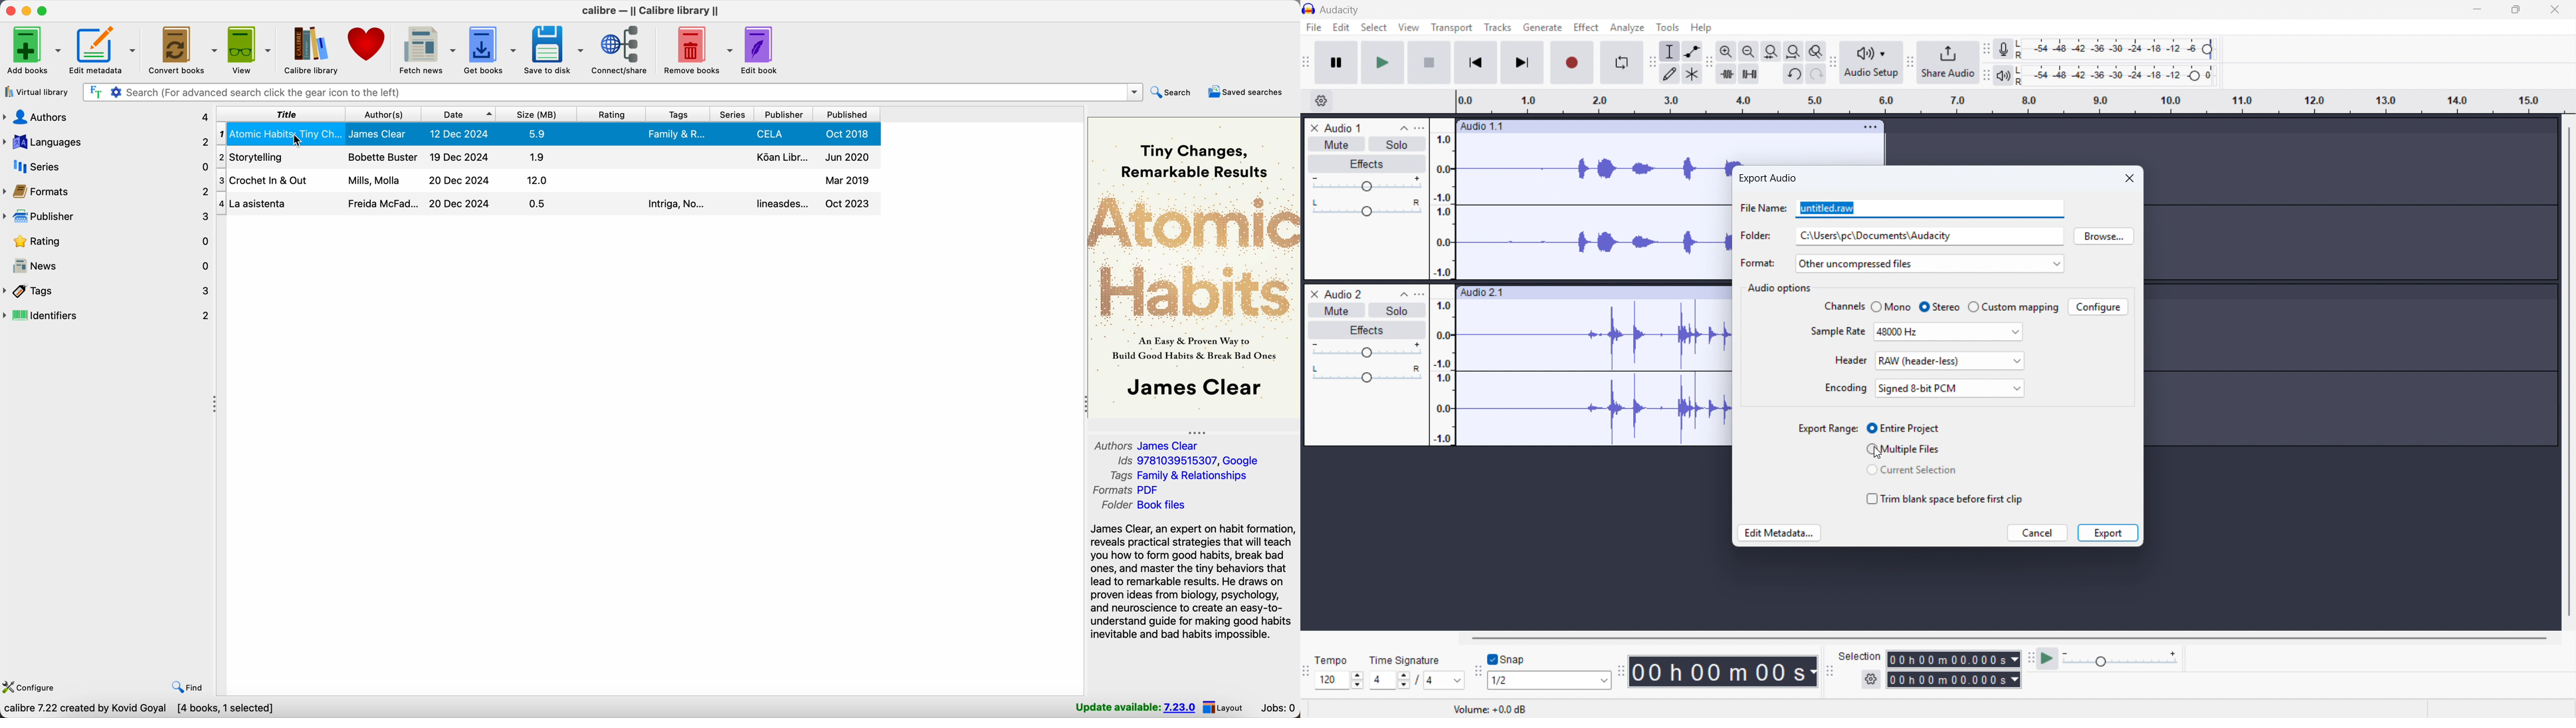 This screenshot has height=728, width=2576. Describe the element at coordinates (1314, 28) in the screenshot. I see `file ` at that location.